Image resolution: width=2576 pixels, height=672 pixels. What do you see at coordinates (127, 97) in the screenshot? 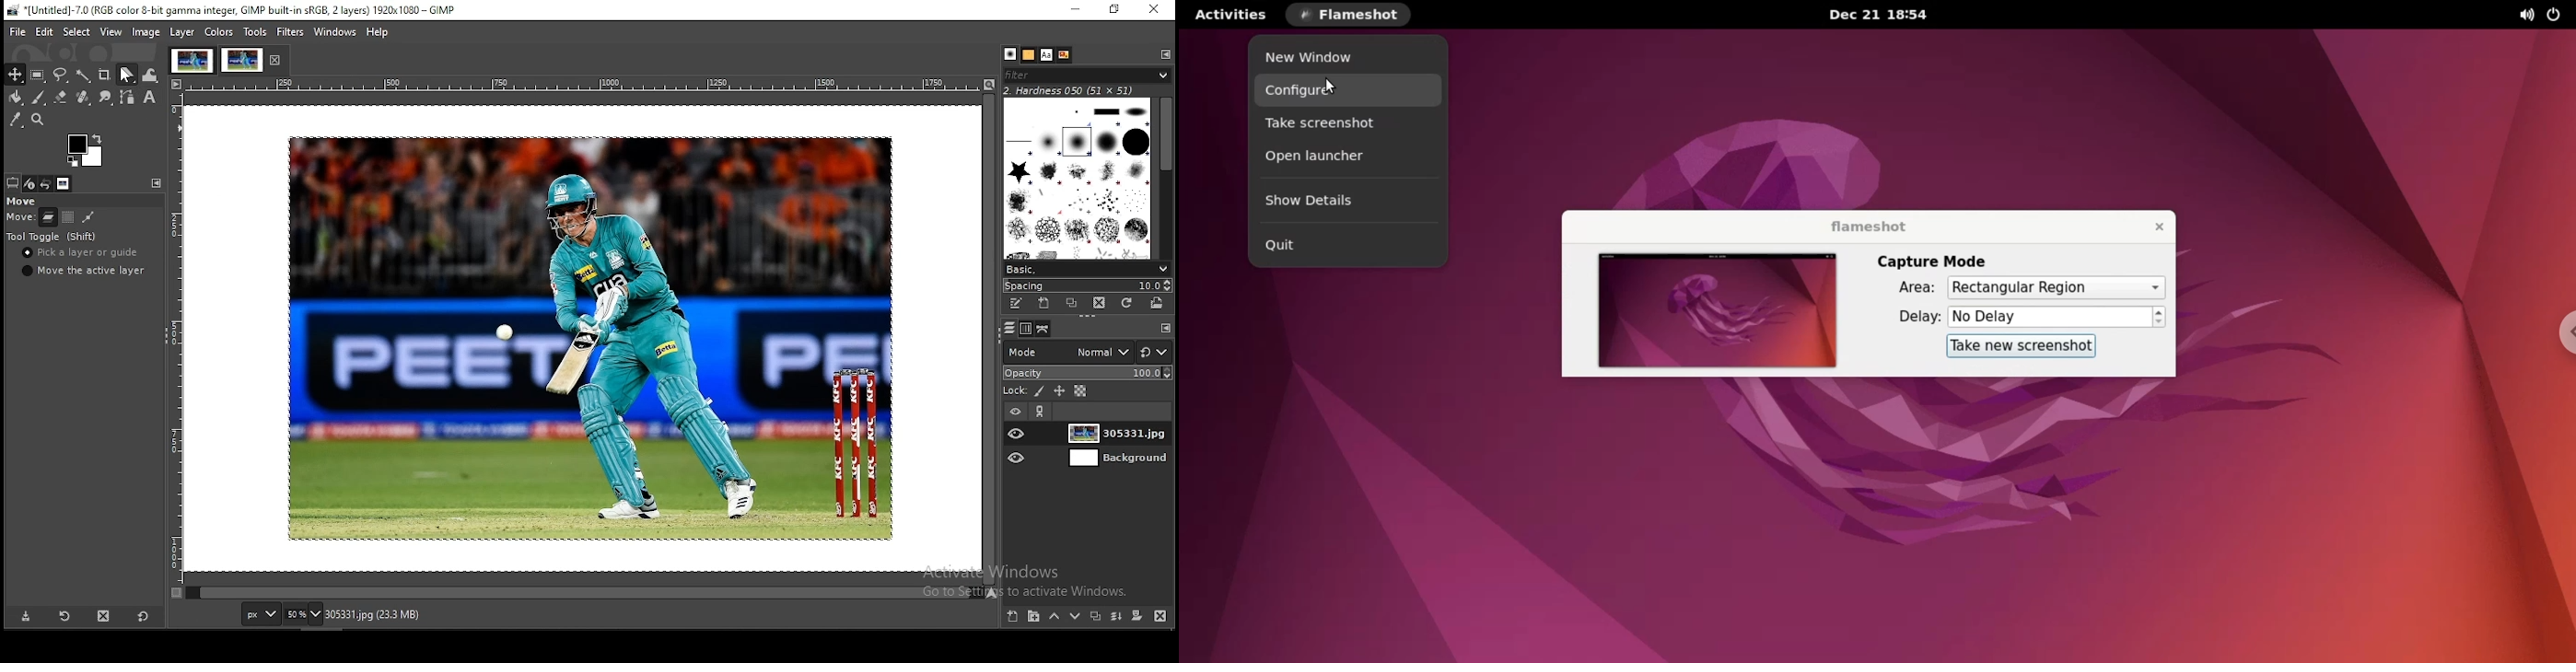
I see `paths tools` at bounding box center [127, 97].